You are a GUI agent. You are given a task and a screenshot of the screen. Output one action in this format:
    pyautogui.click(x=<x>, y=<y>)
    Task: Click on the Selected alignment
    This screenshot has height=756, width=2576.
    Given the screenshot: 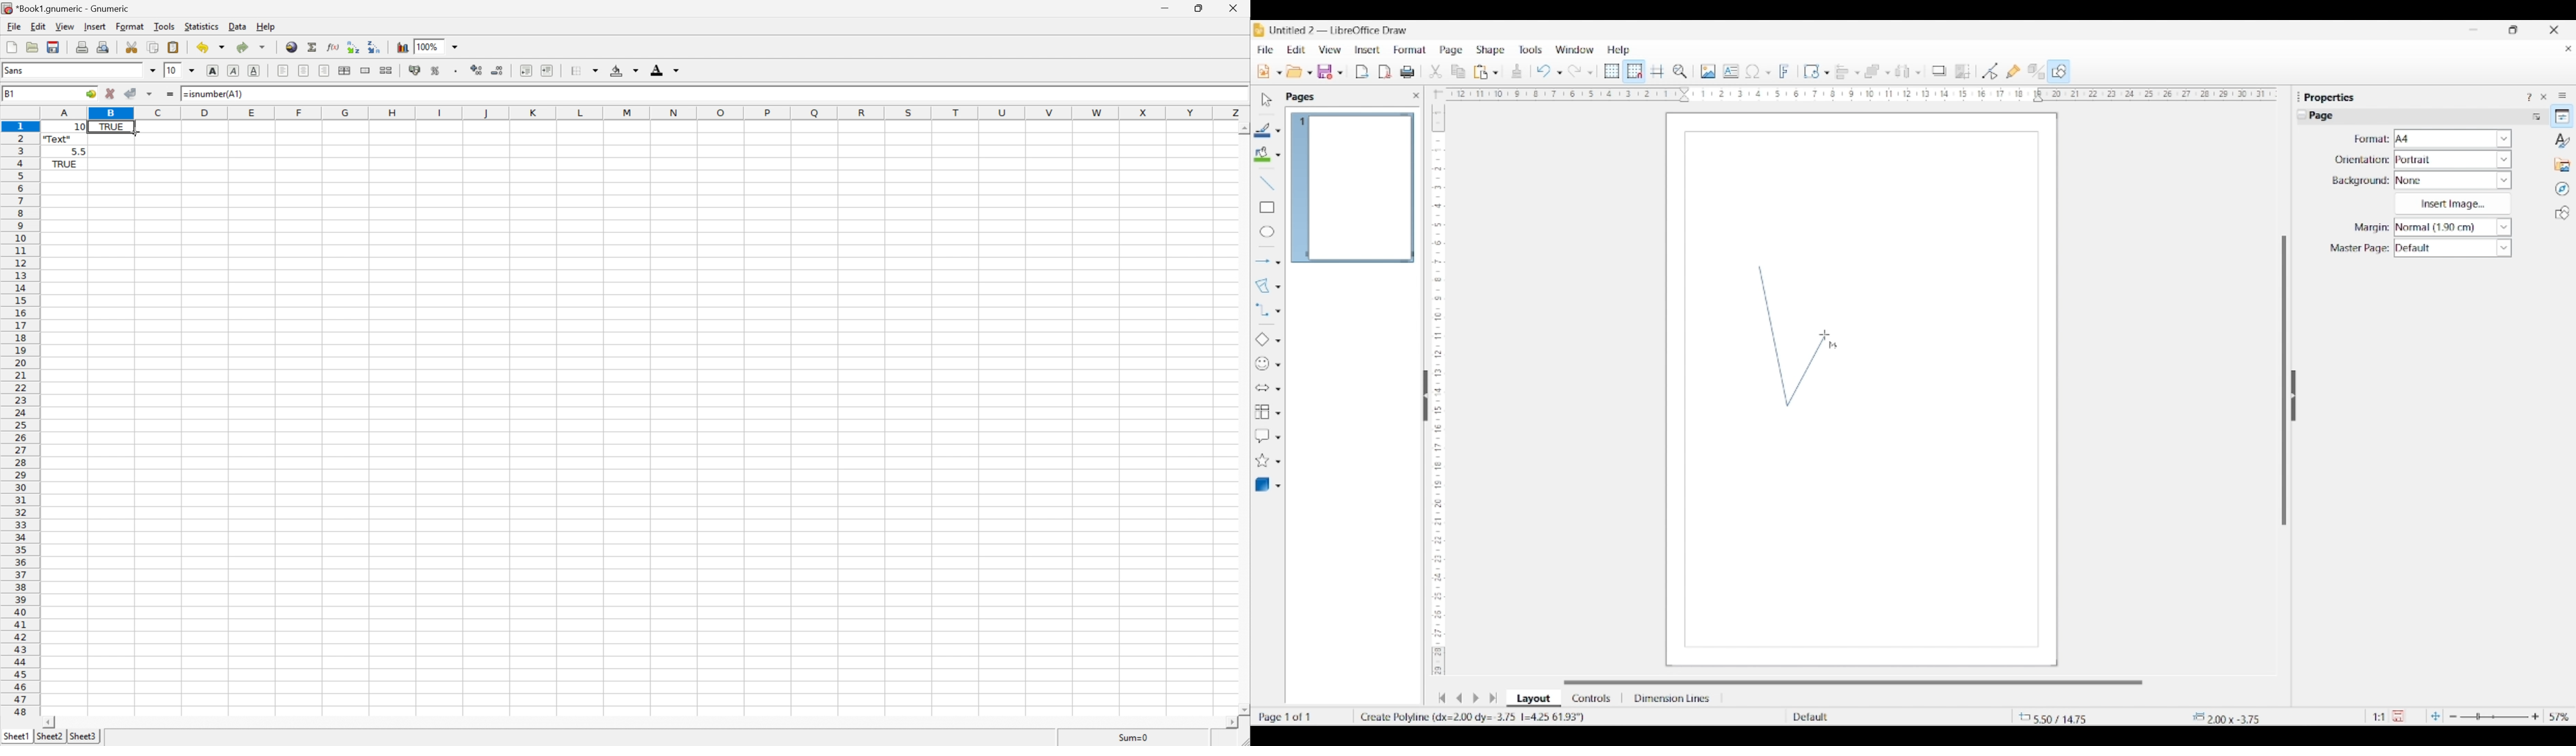 What is the action you would take?
    pyautogui.click(x=1842, y=70)
    